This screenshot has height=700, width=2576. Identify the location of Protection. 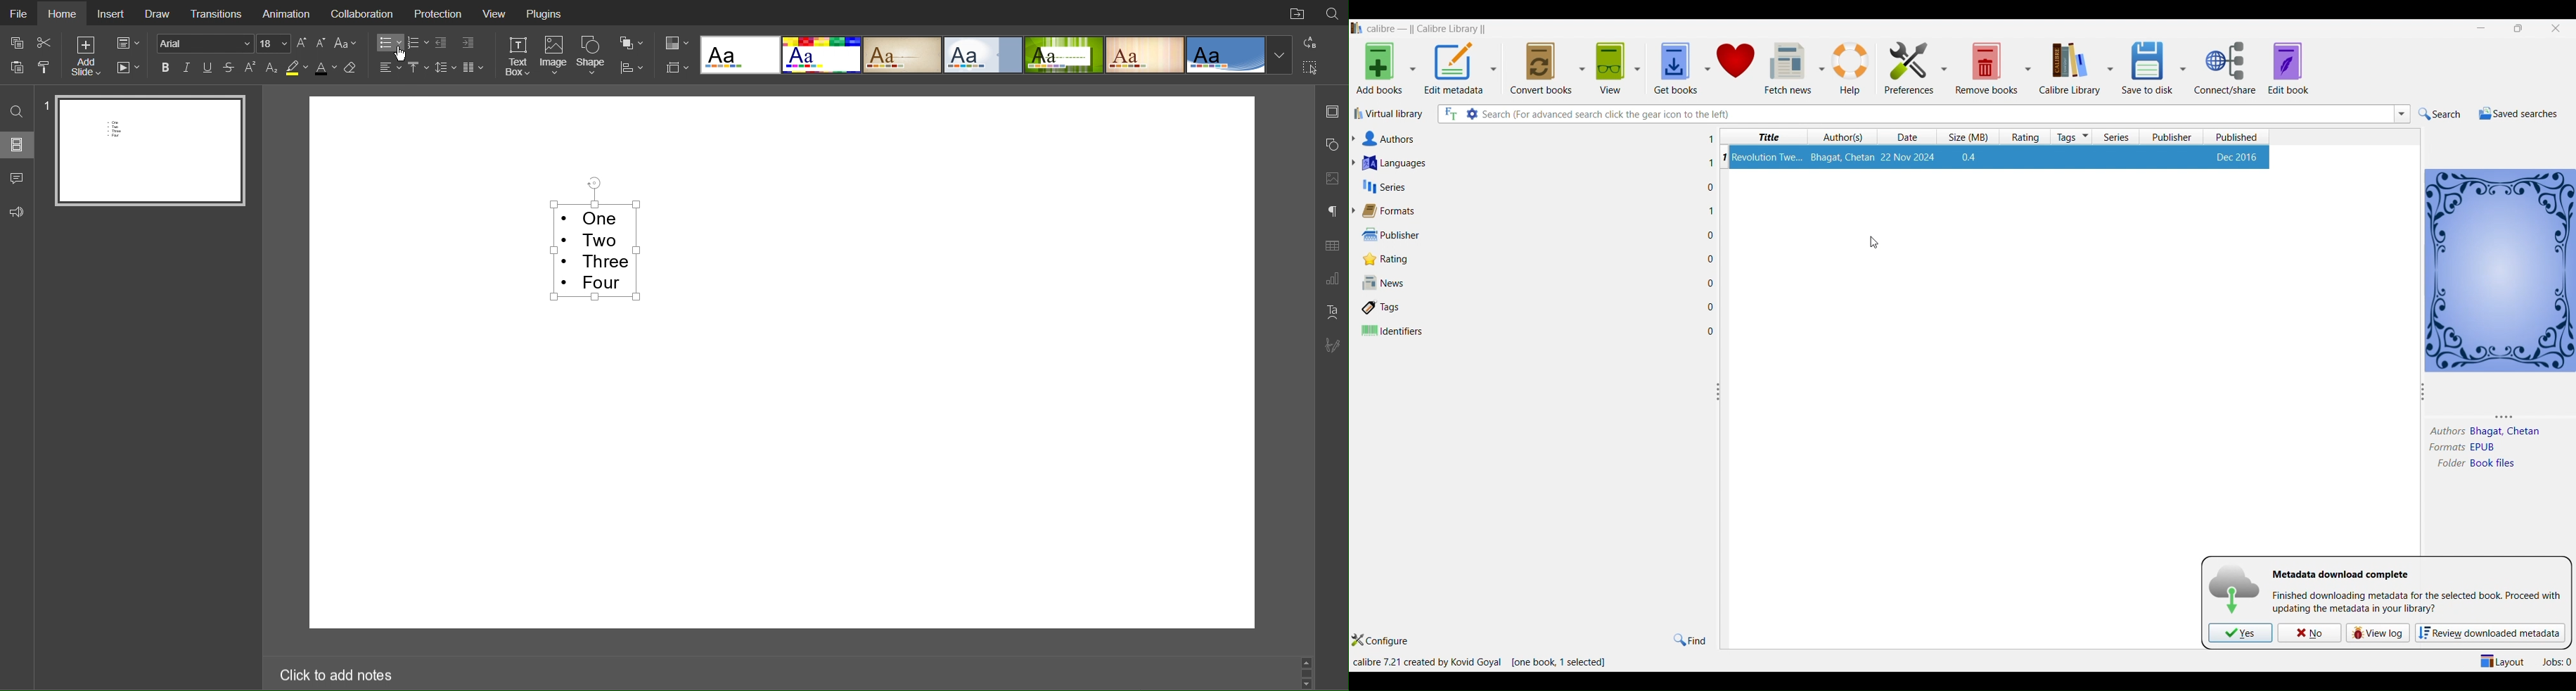
(436, 13).